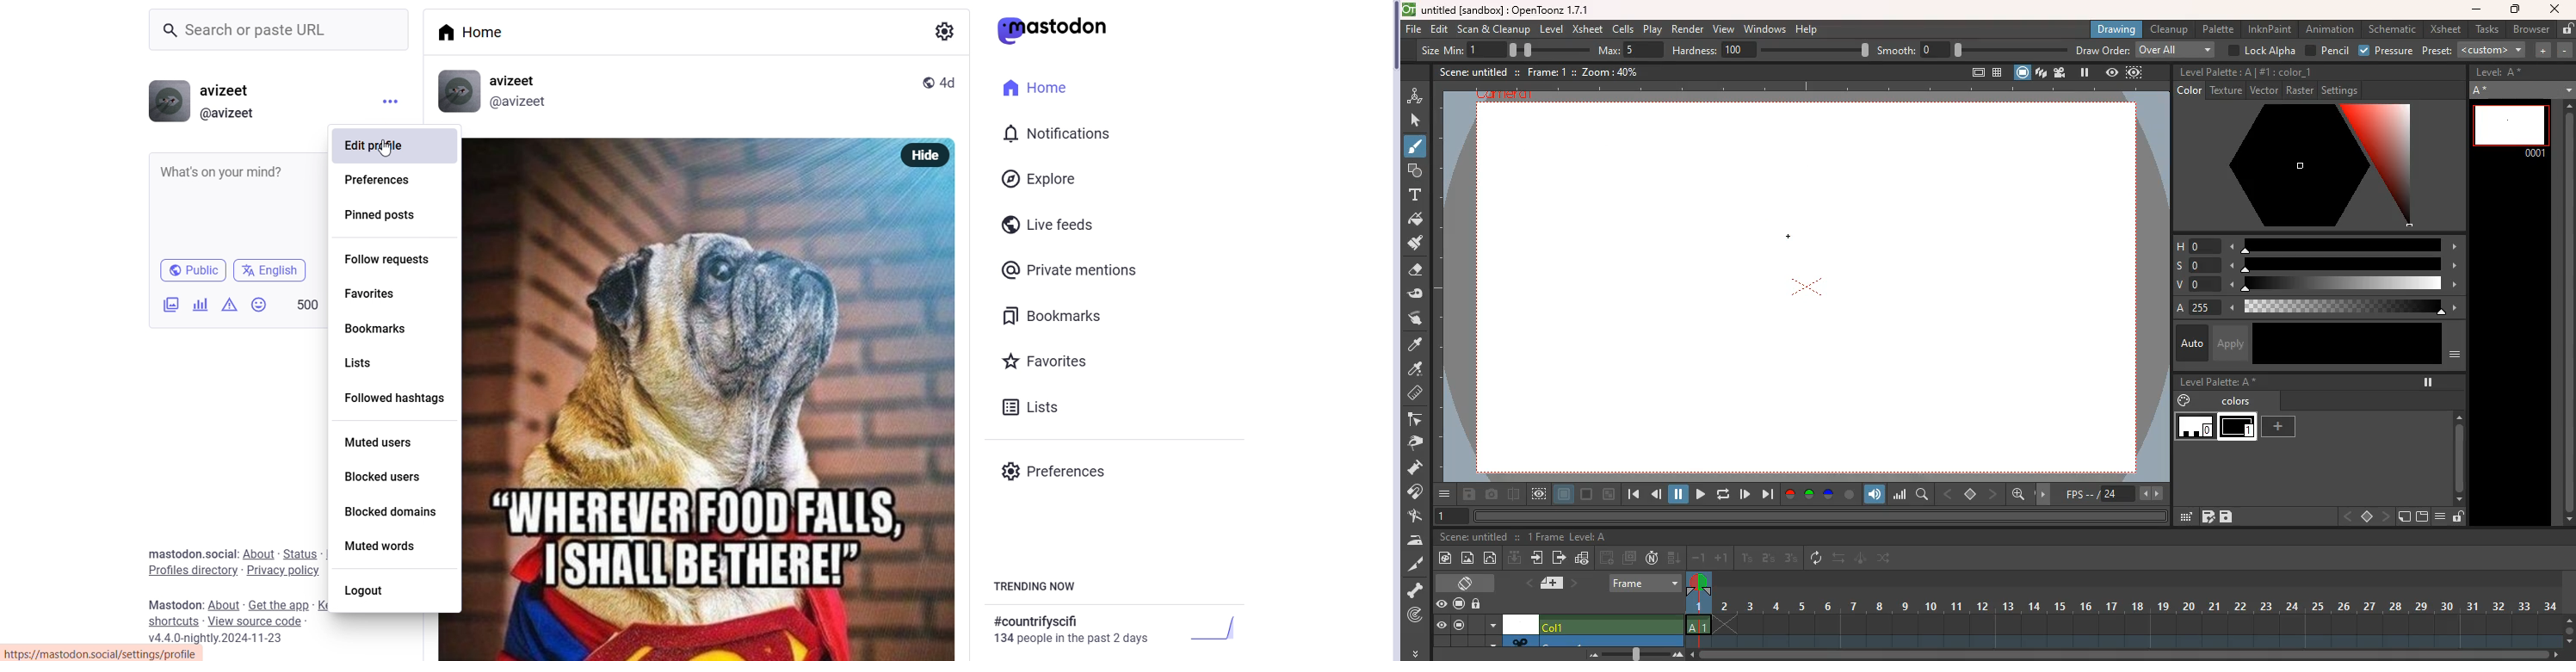  I want to click on preferences, so click(381, 179).